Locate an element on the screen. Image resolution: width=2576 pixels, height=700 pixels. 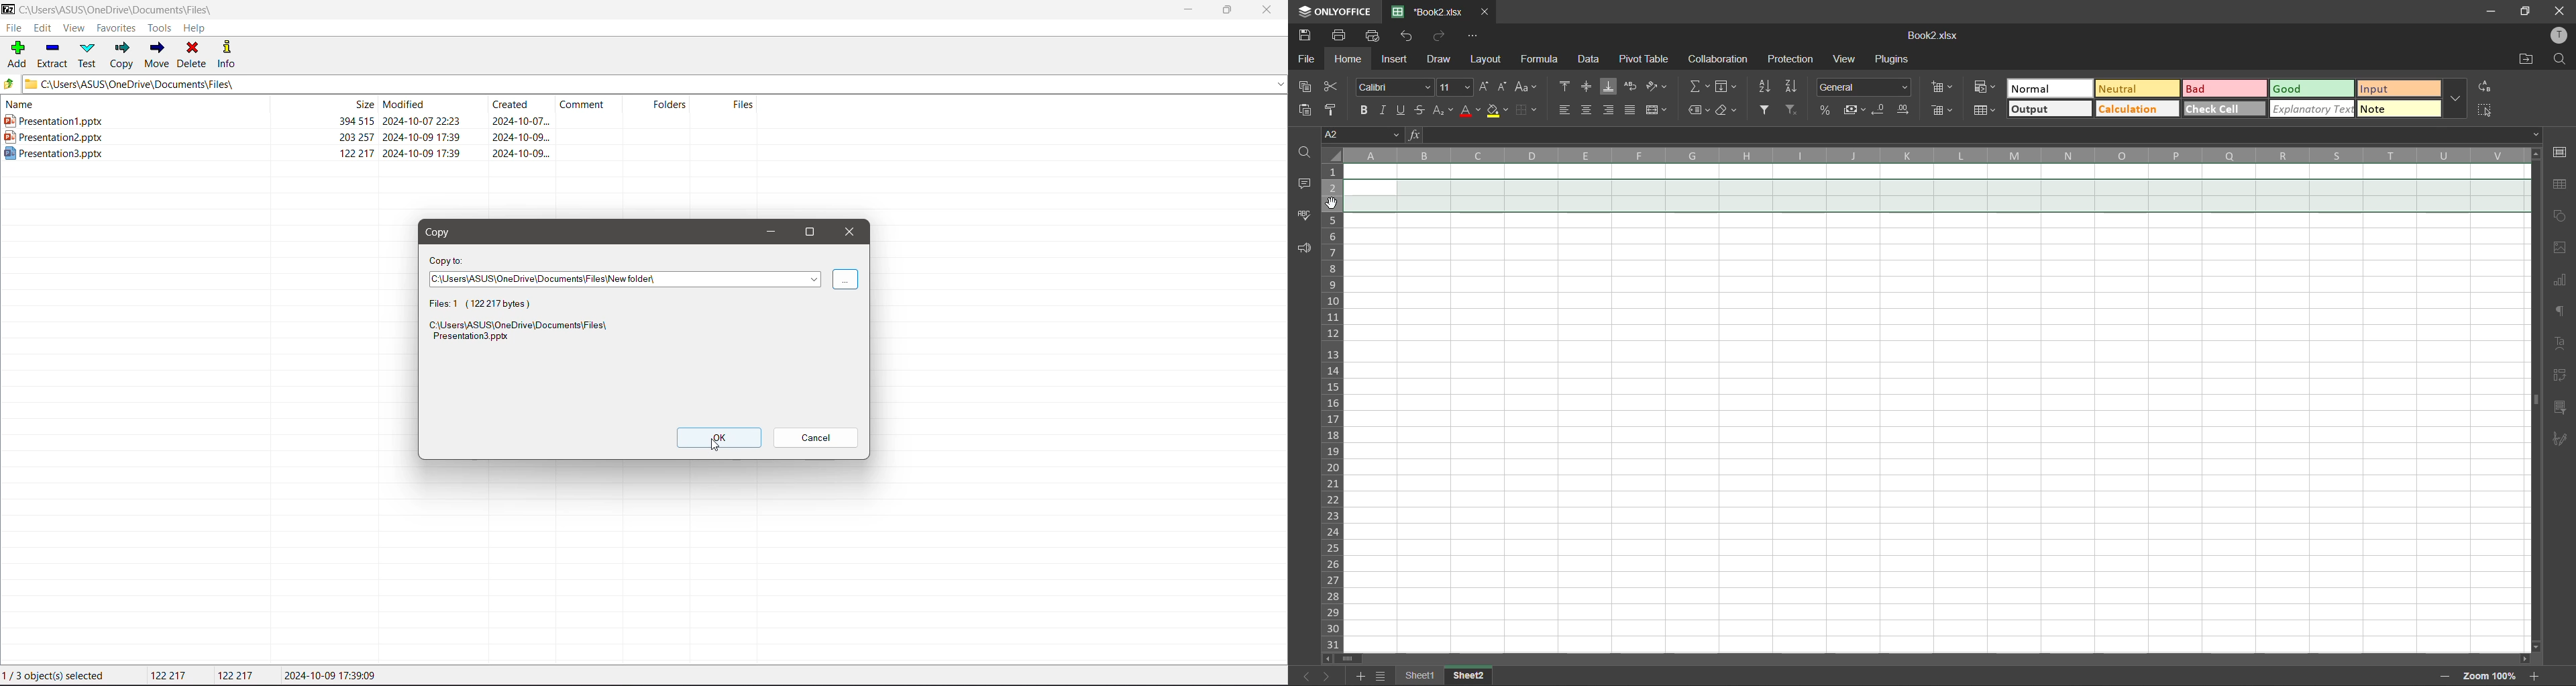
redo is located at coordinates (1439, 36).